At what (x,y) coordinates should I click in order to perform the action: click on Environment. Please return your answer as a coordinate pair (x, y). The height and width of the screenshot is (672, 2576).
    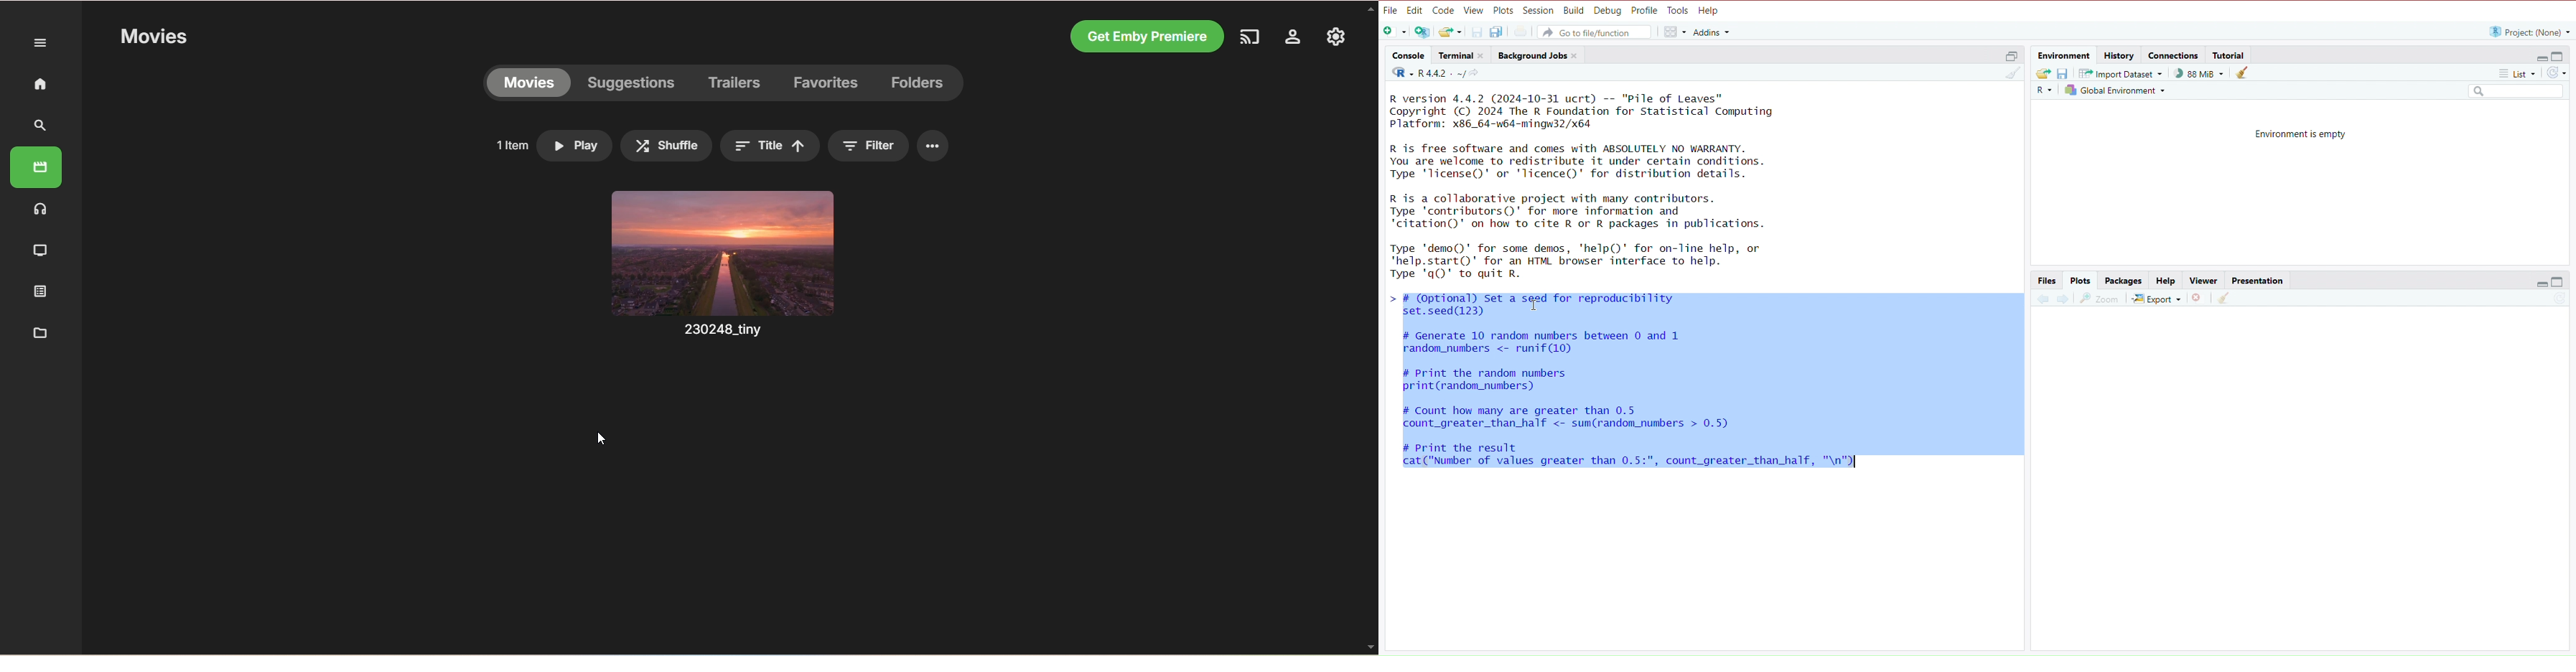
    Looking at the image, I should click on (2065, 54).